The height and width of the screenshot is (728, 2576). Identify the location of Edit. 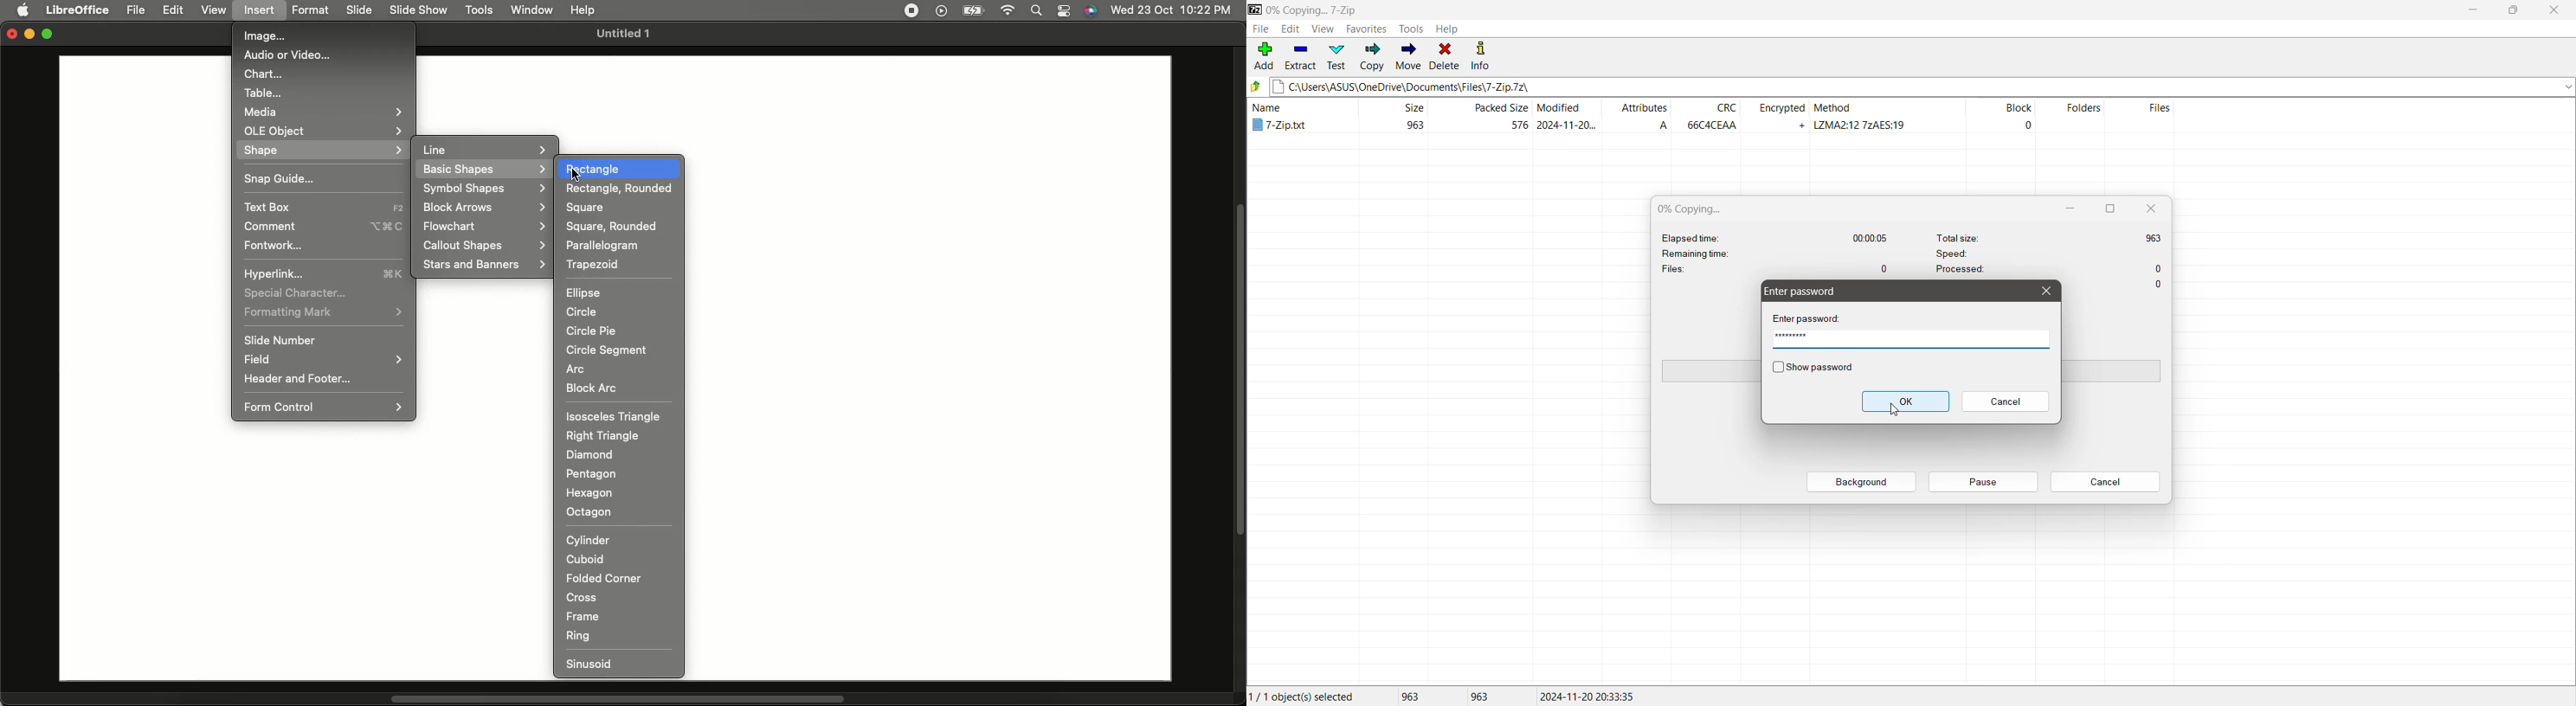
(1289, 29).